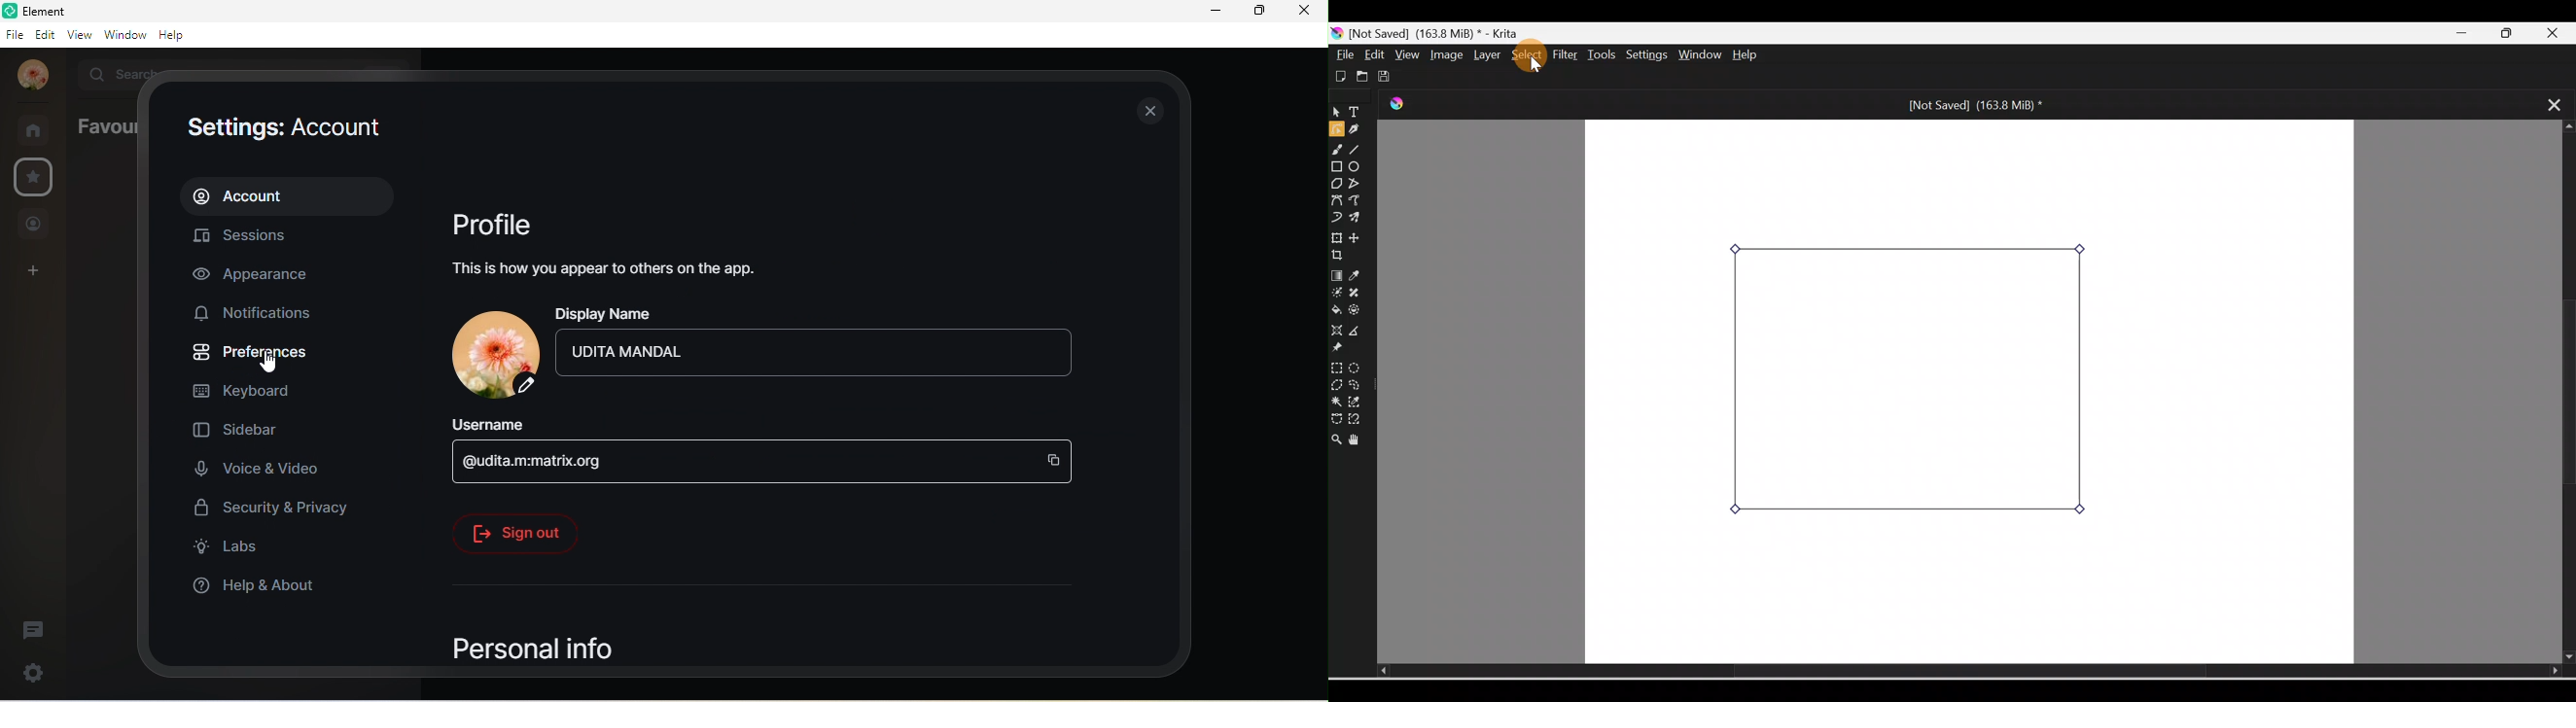 The width and height of the screenshot is (2576, 728). Describe the element at coordinates (35, 129) in the screenshot. I see `home` at that location.